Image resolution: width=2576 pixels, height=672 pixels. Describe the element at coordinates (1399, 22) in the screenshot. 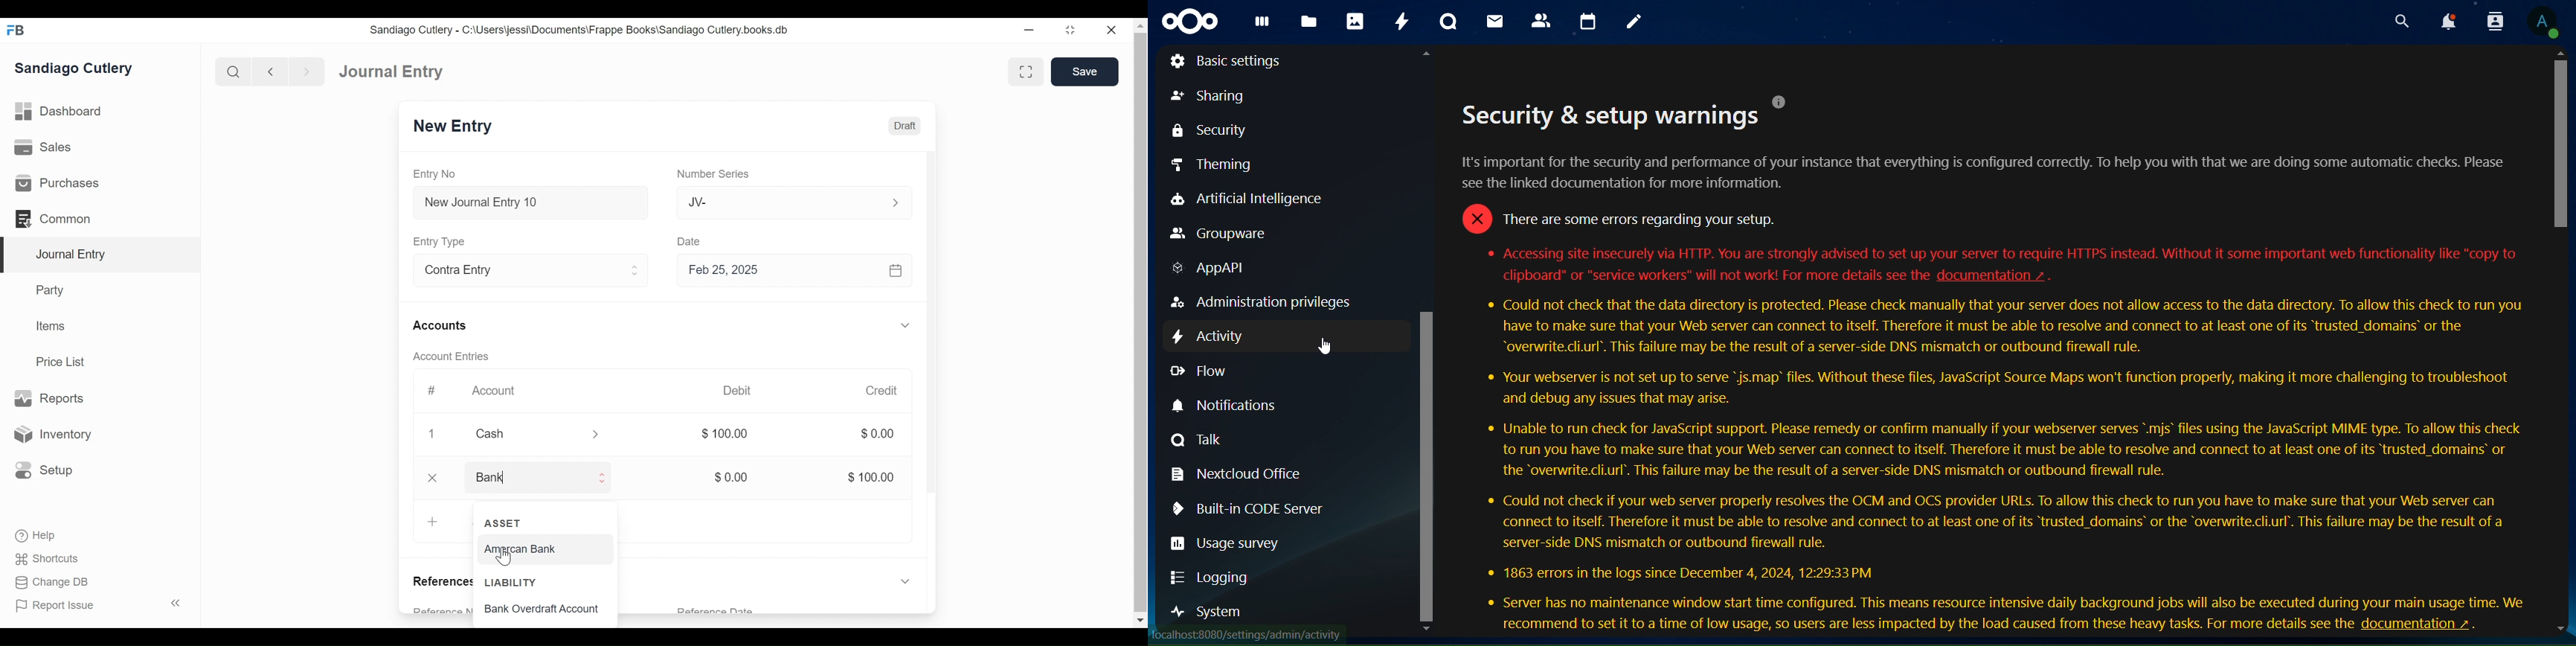

I see `activity` at that location.